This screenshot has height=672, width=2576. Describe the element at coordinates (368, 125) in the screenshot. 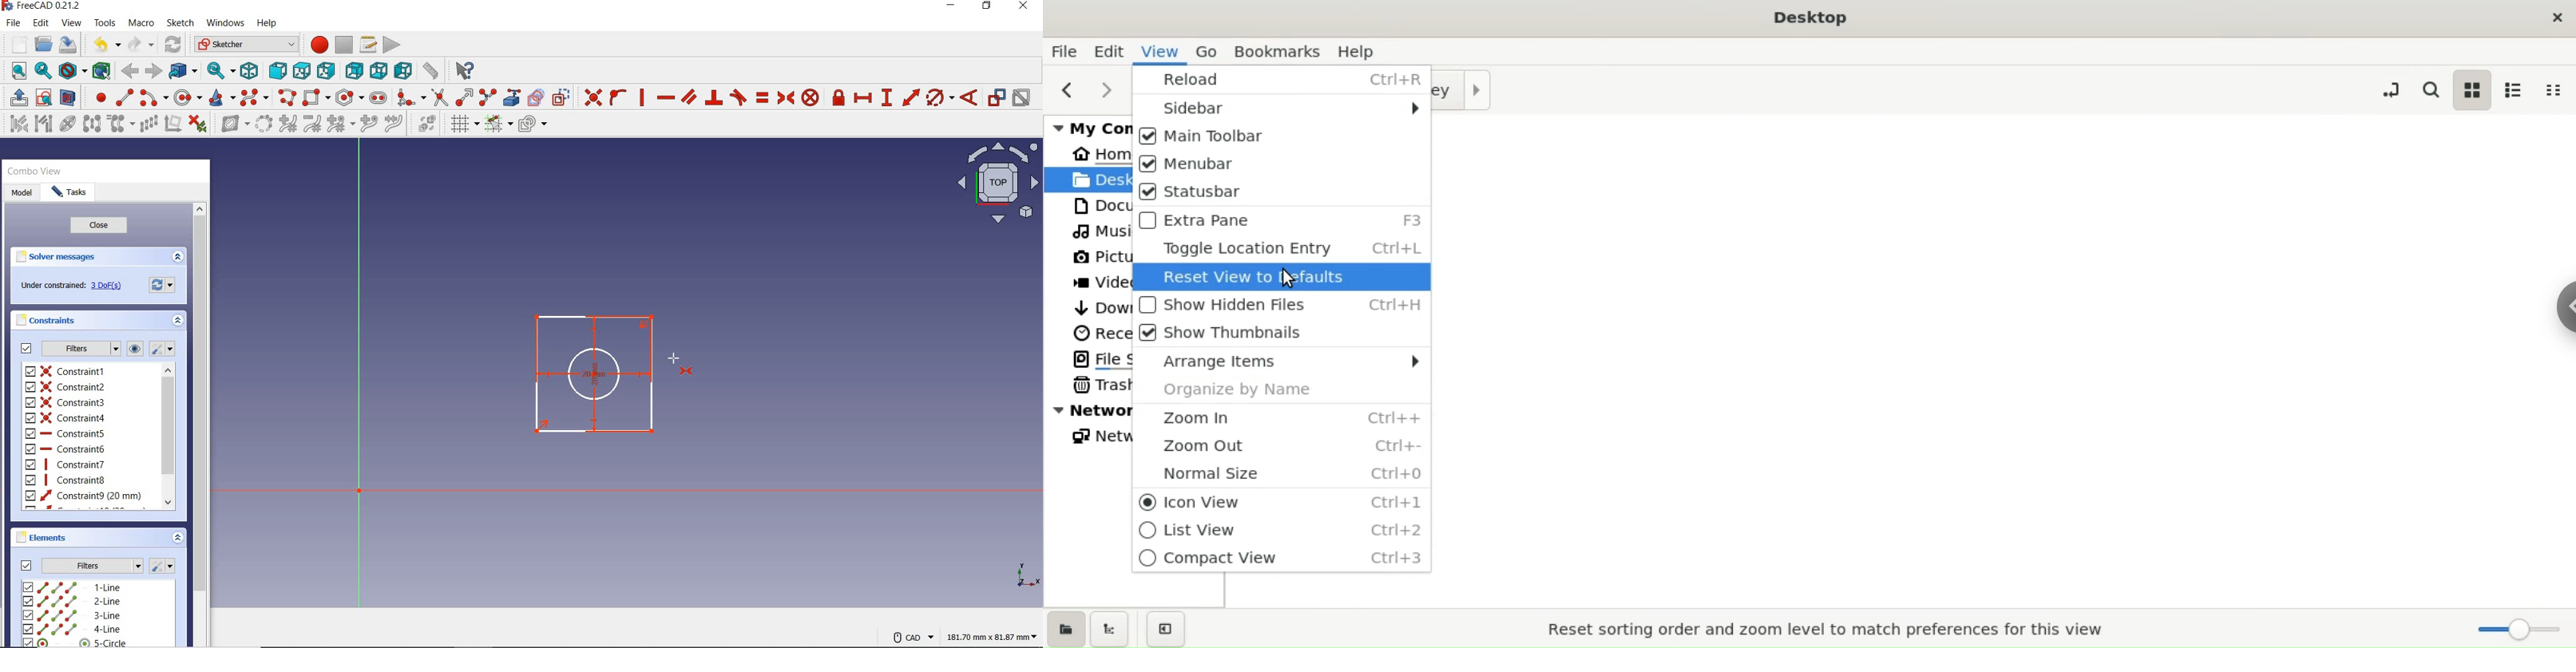

I see `insert knot` at that location.